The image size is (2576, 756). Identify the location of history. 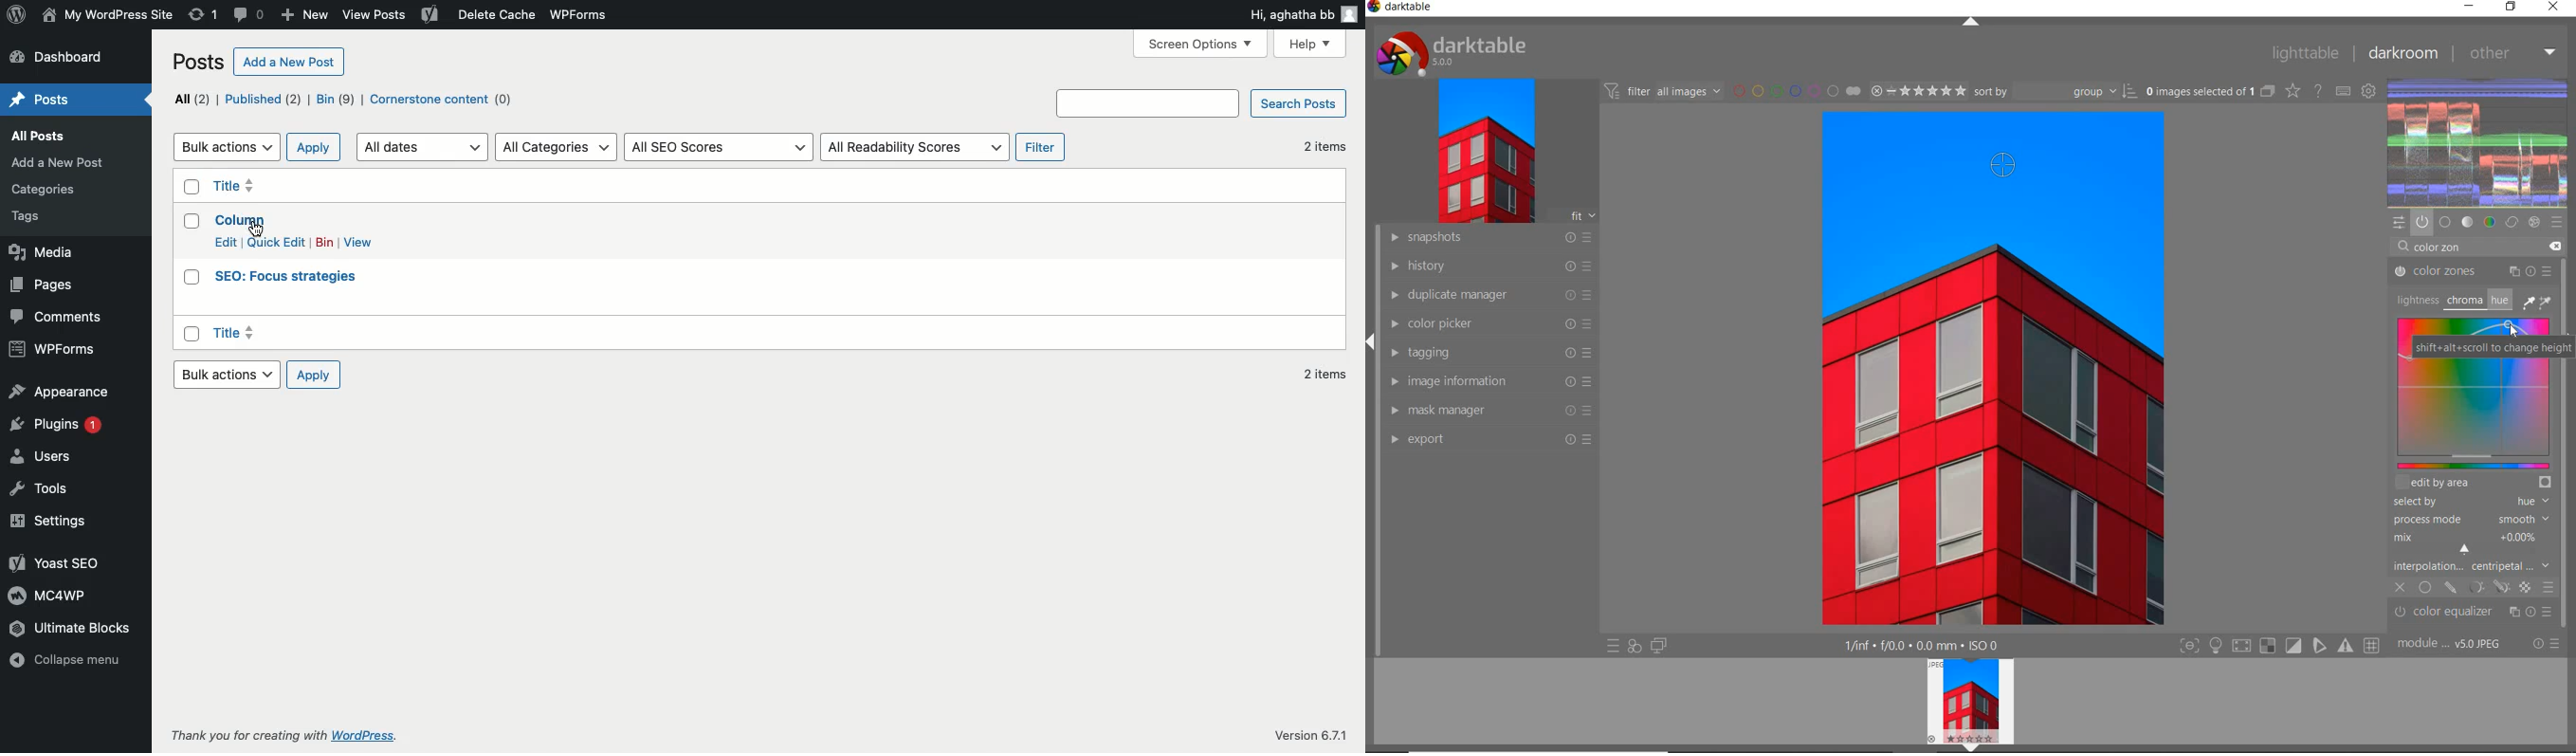
(1487, 267).